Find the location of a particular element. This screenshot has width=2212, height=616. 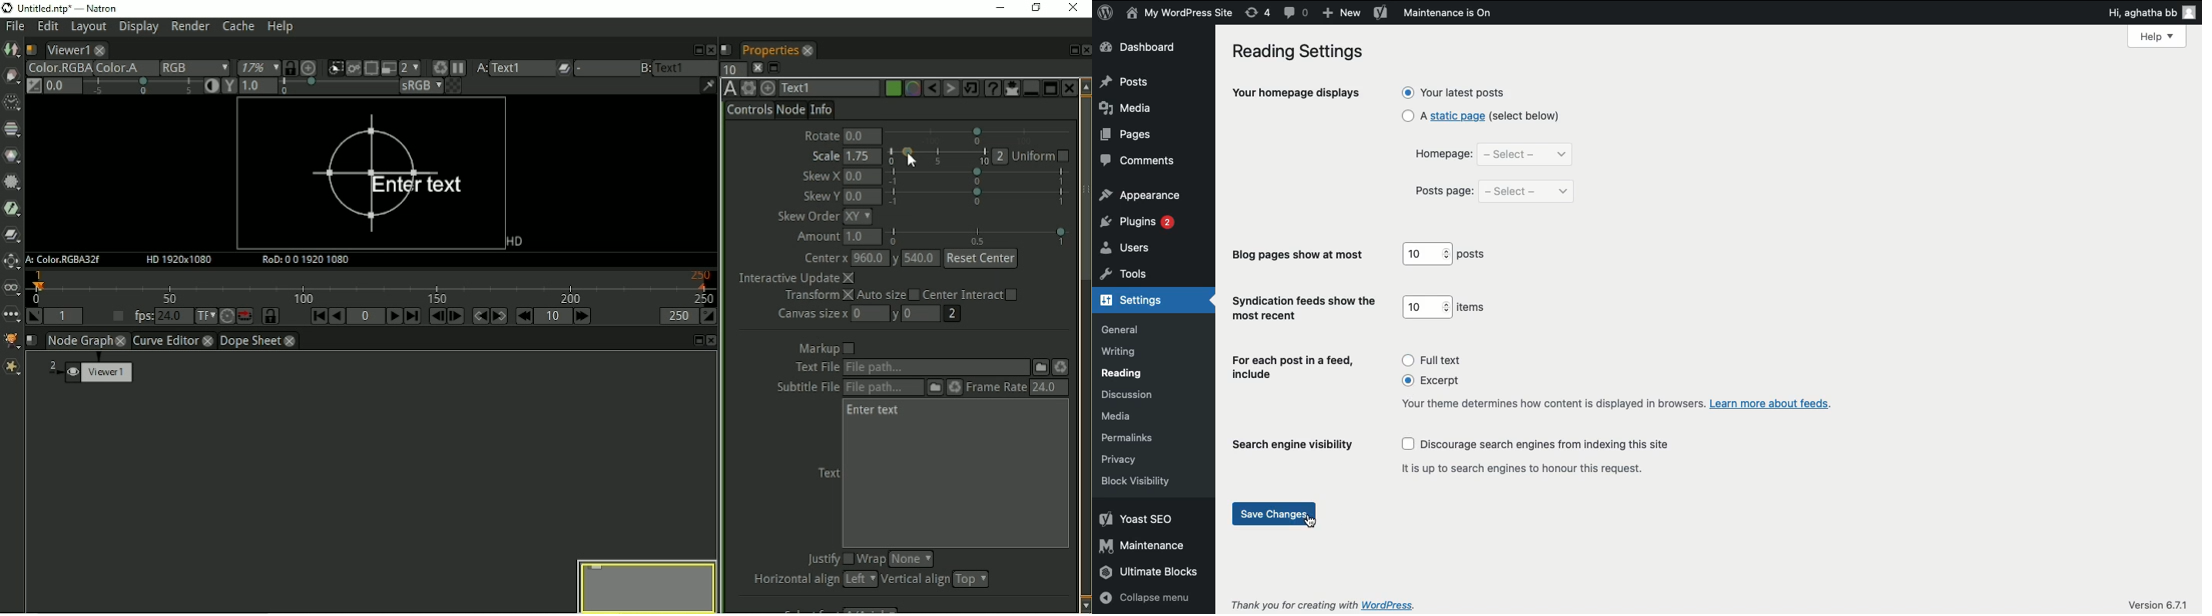

dashboard  is located at coordinates (1139, 47).